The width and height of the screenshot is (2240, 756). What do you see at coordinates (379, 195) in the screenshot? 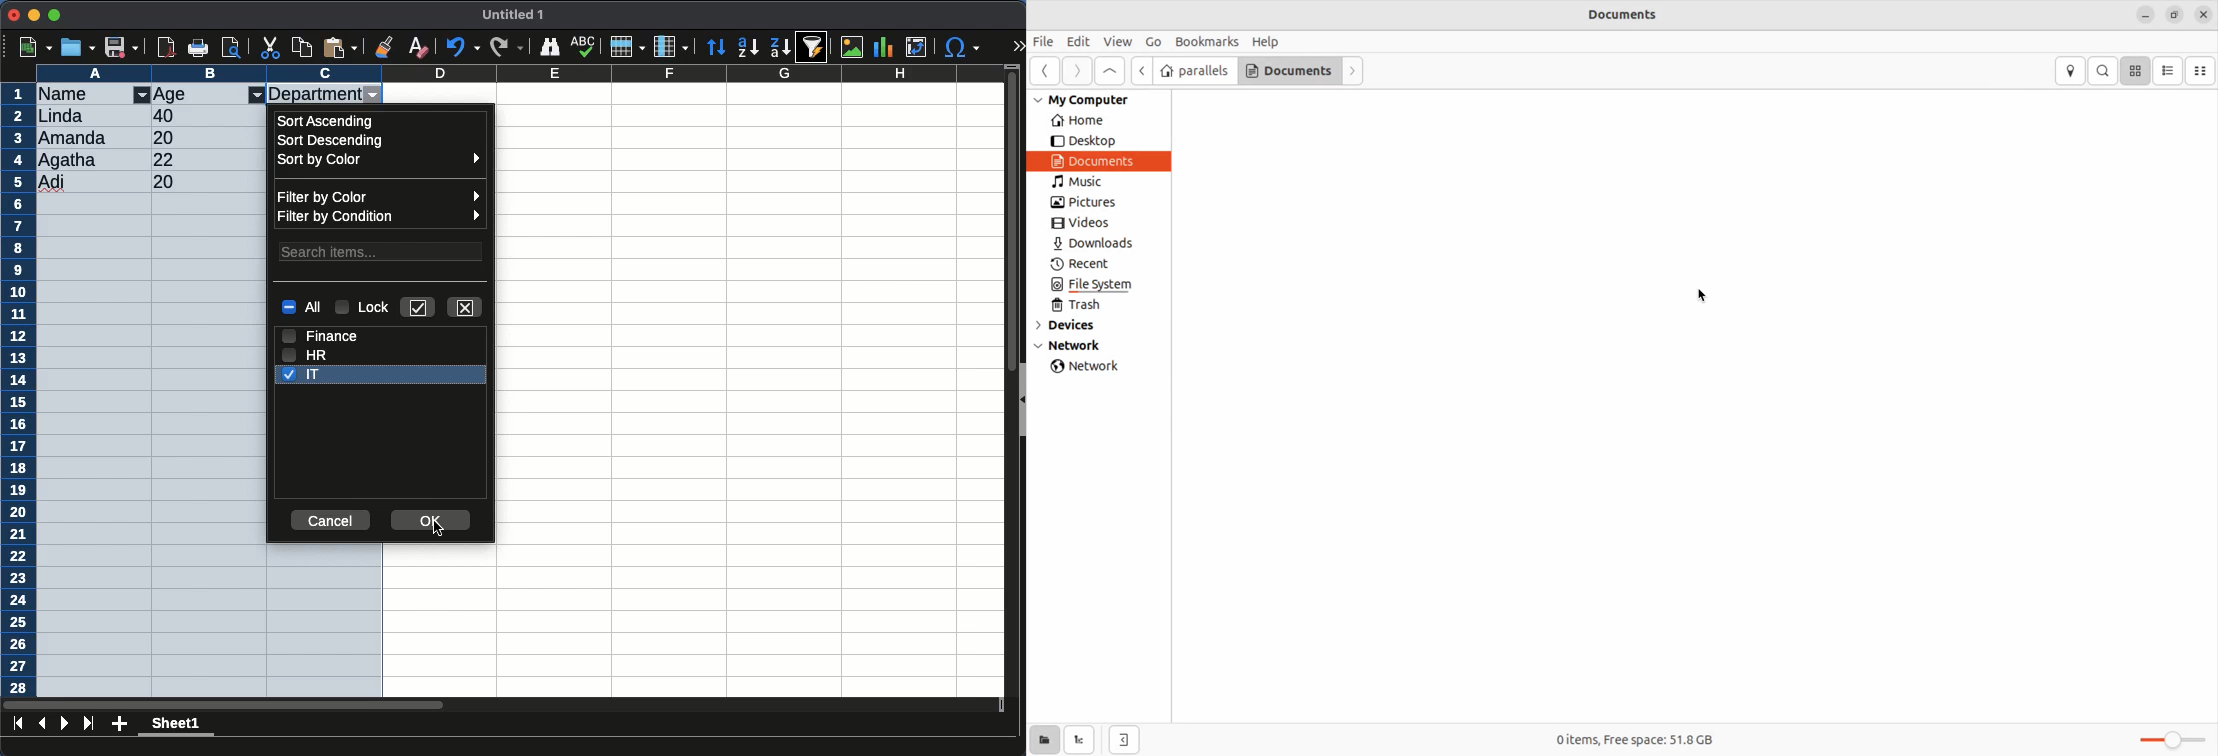
I see `filter by color` at bounding box center [379, 195].